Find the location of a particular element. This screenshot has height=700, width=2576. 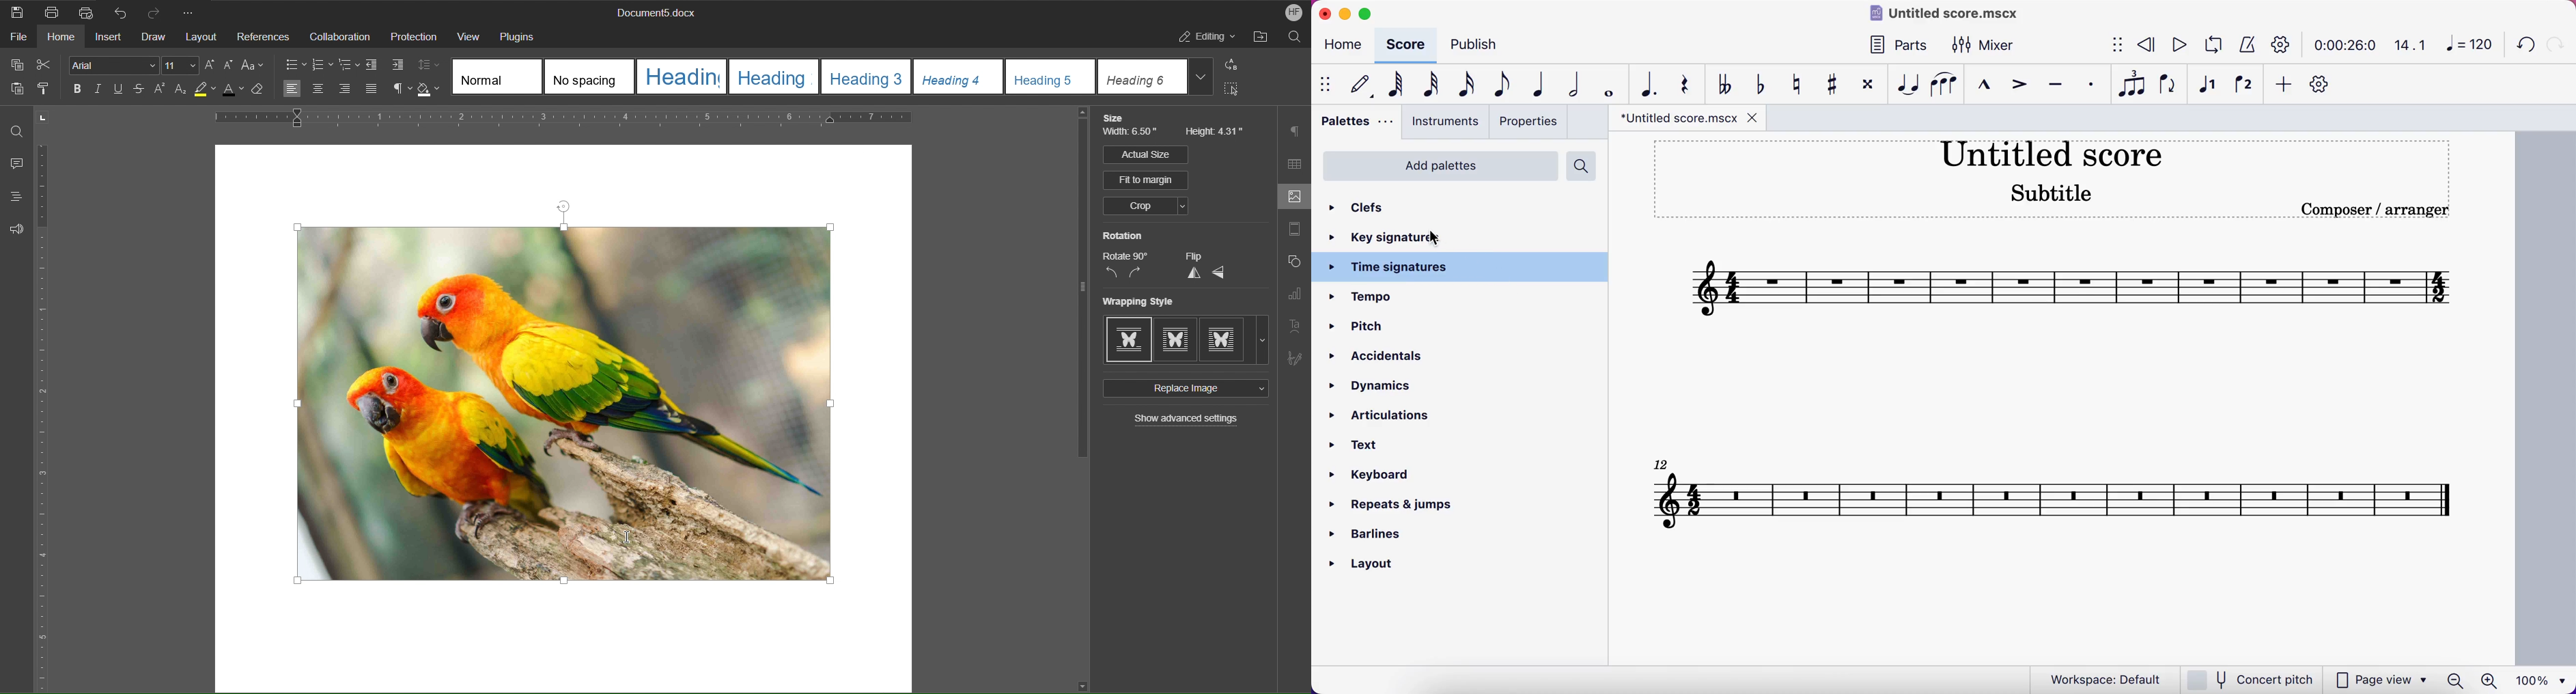

64th note is located at coordinates (1397, 87).